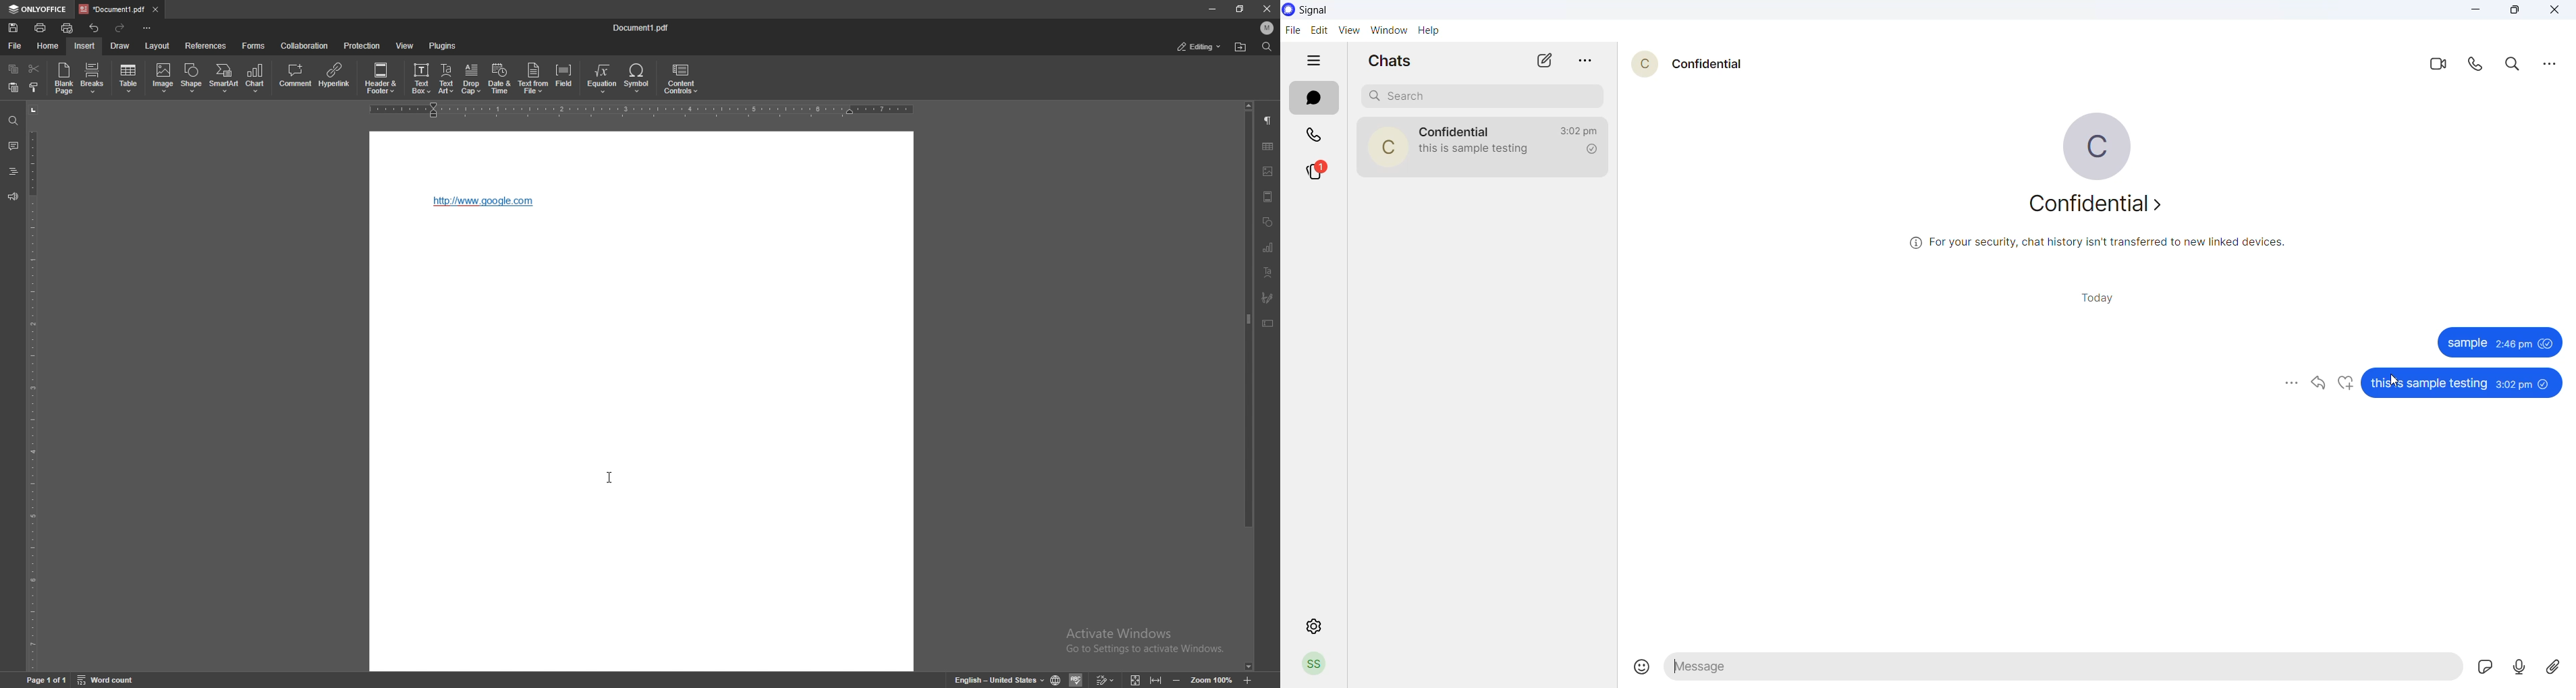 Image resolution: width=2576 pixels, height=700 pixels. Describe the element at coordinates (15, 68) in the screenshot. I see `copy` at that location.